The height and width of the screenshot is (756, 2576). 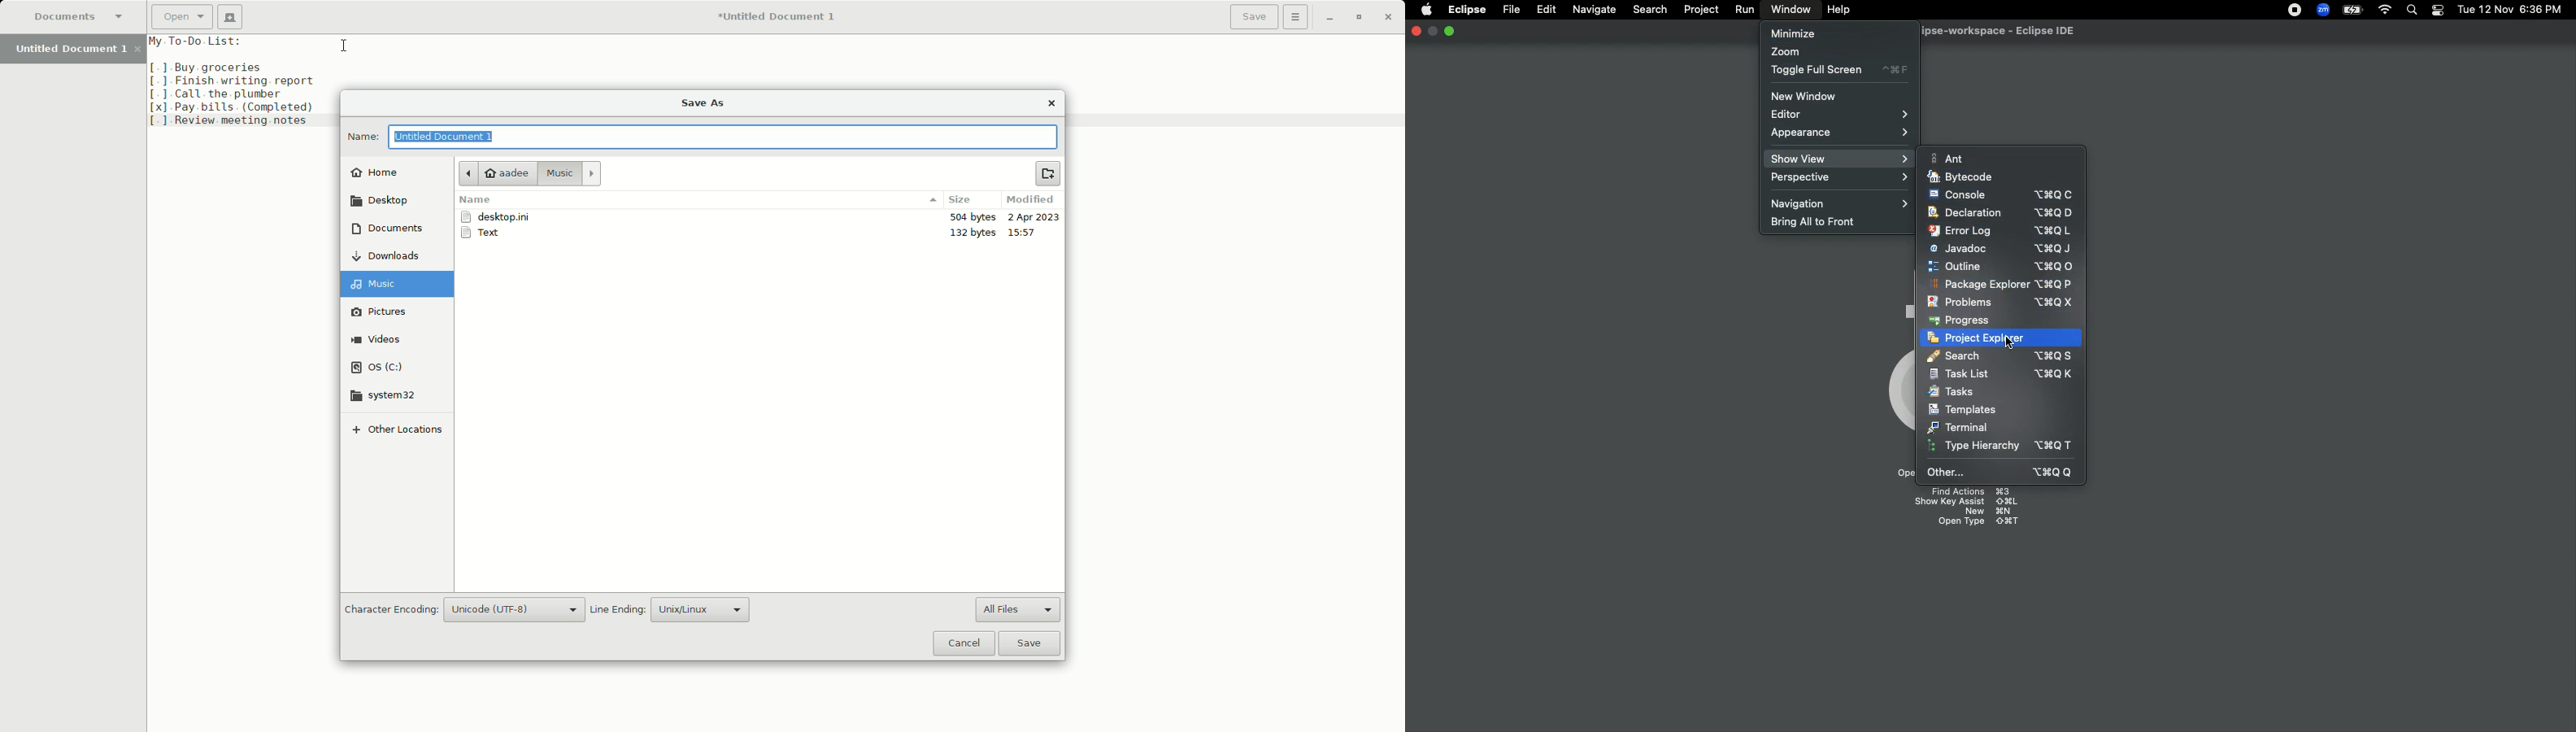 What do you see at coordinates (1547, 10) in the screenshot?
I see `Edit` at bounding box center [1547, 10].